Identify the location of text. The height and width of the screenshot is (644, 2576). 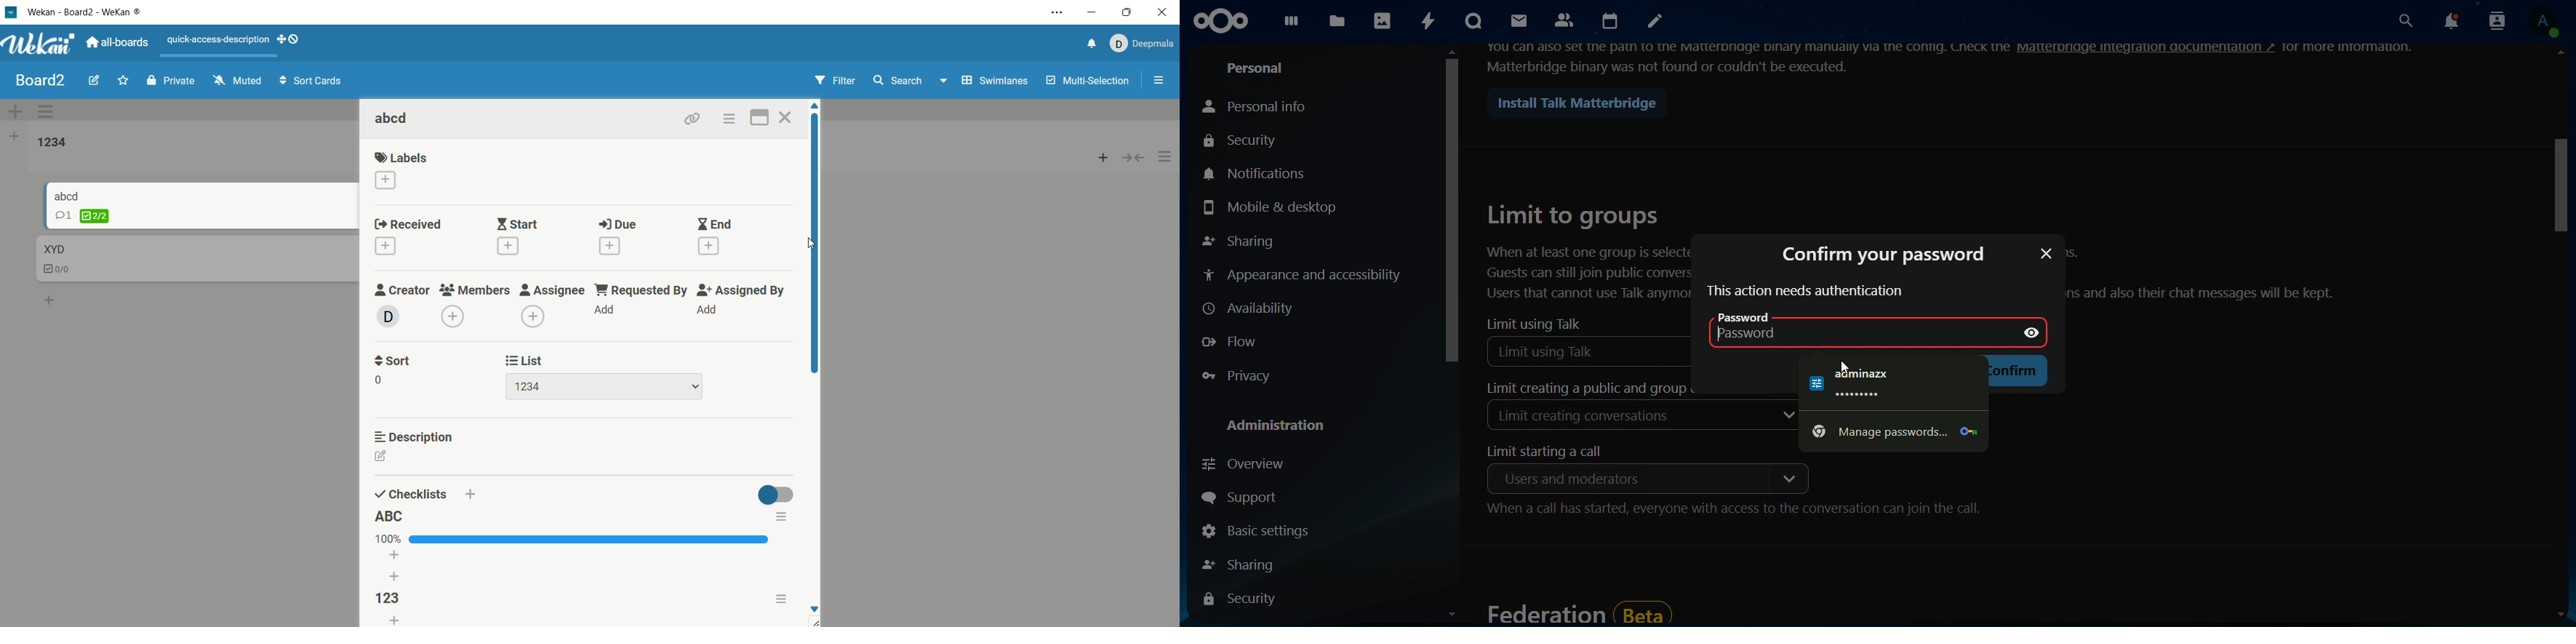
(1805, 292).